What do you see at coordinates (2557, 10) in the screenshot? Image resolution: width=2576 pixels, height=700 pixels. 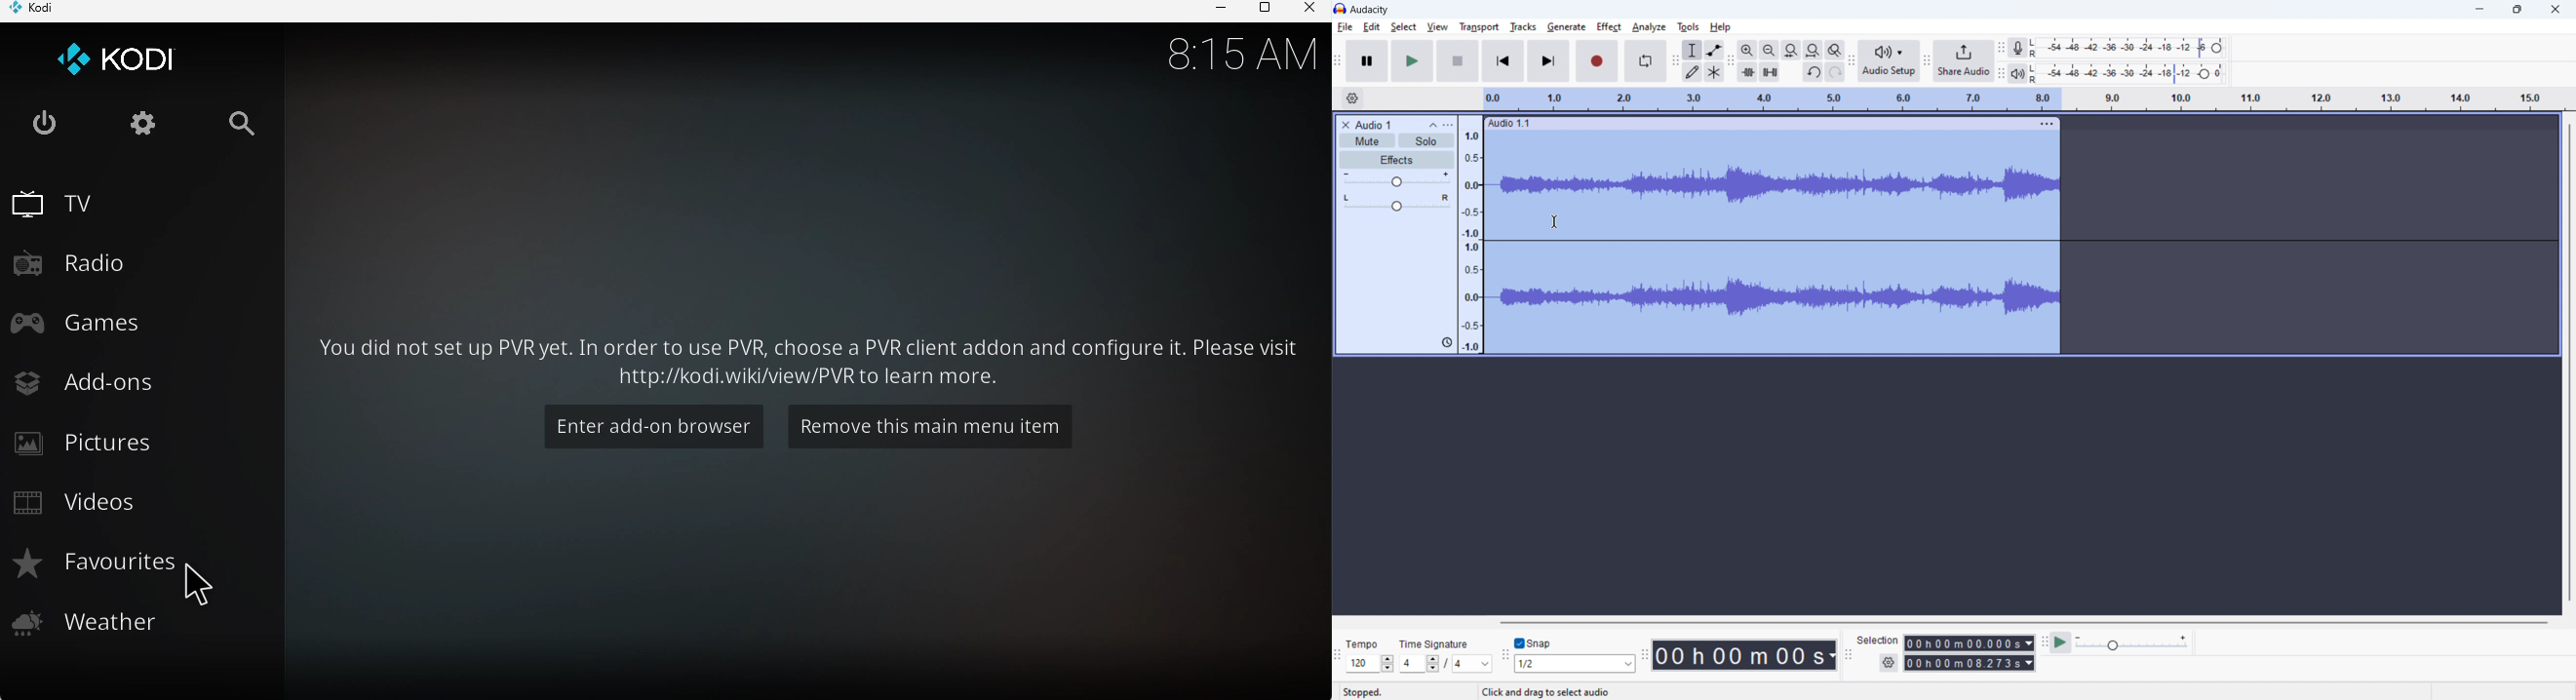 I see `close` at bounding box center [2557, 10].